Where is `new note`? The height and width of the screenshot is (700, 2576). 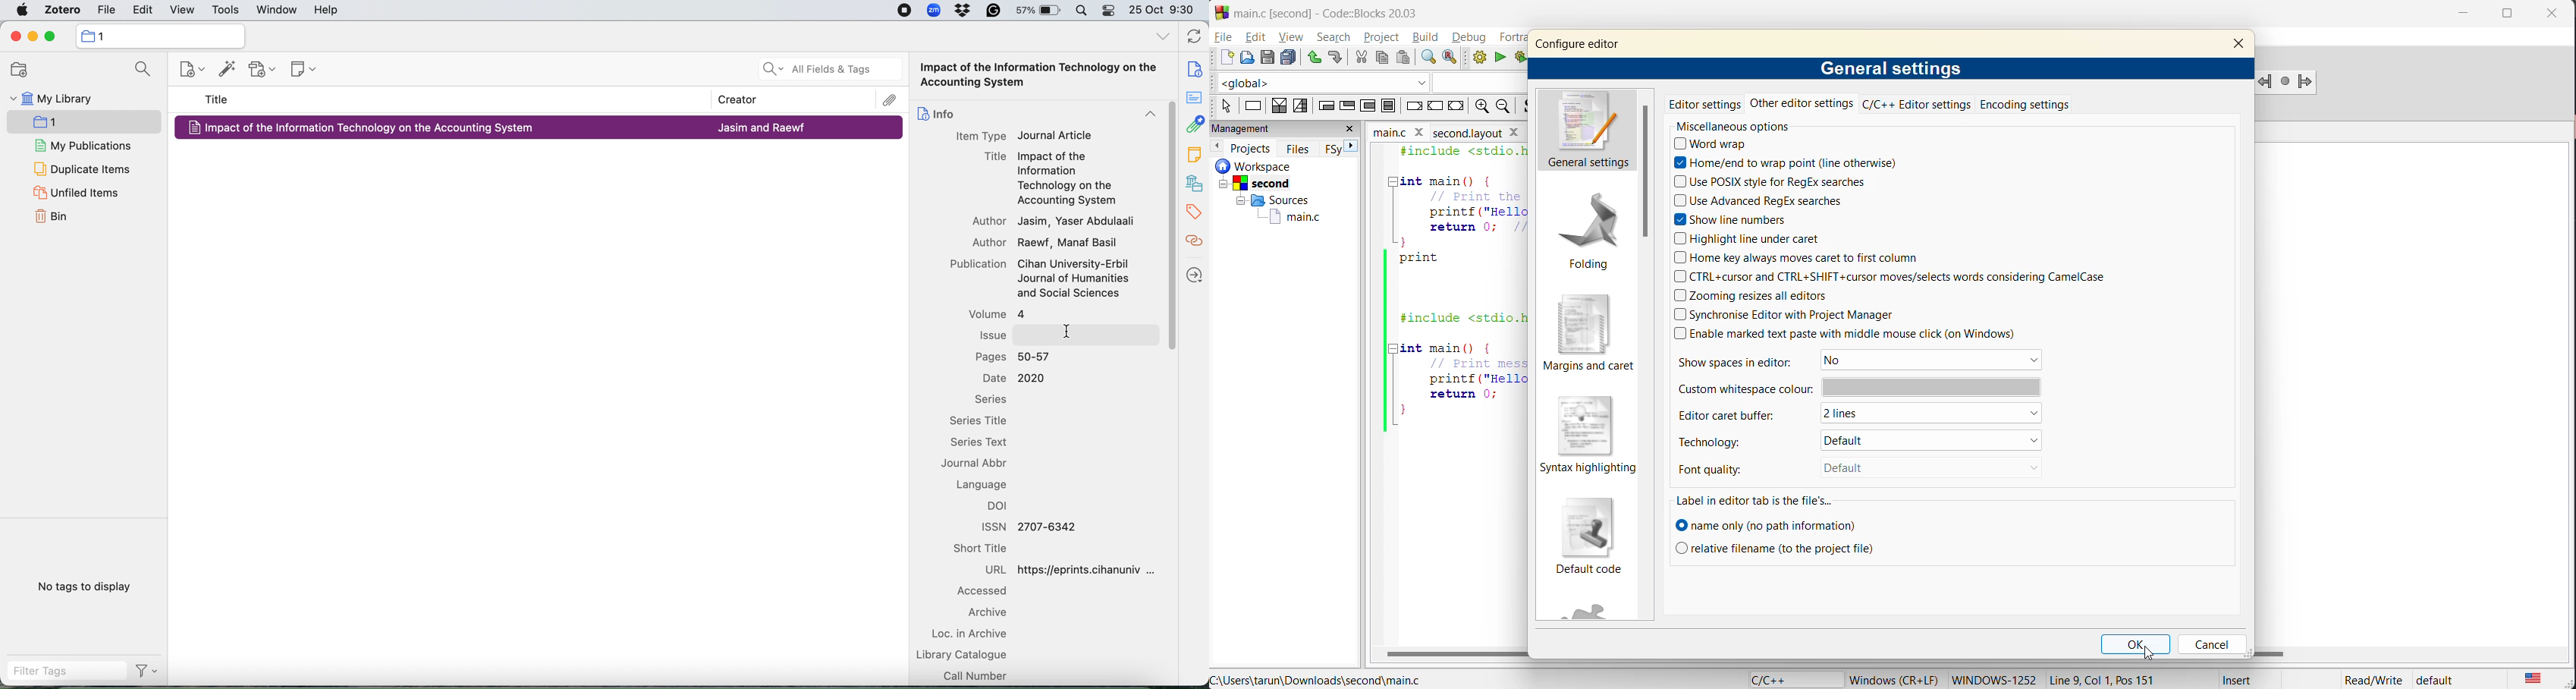
new note is located at coordinates (302, 71).